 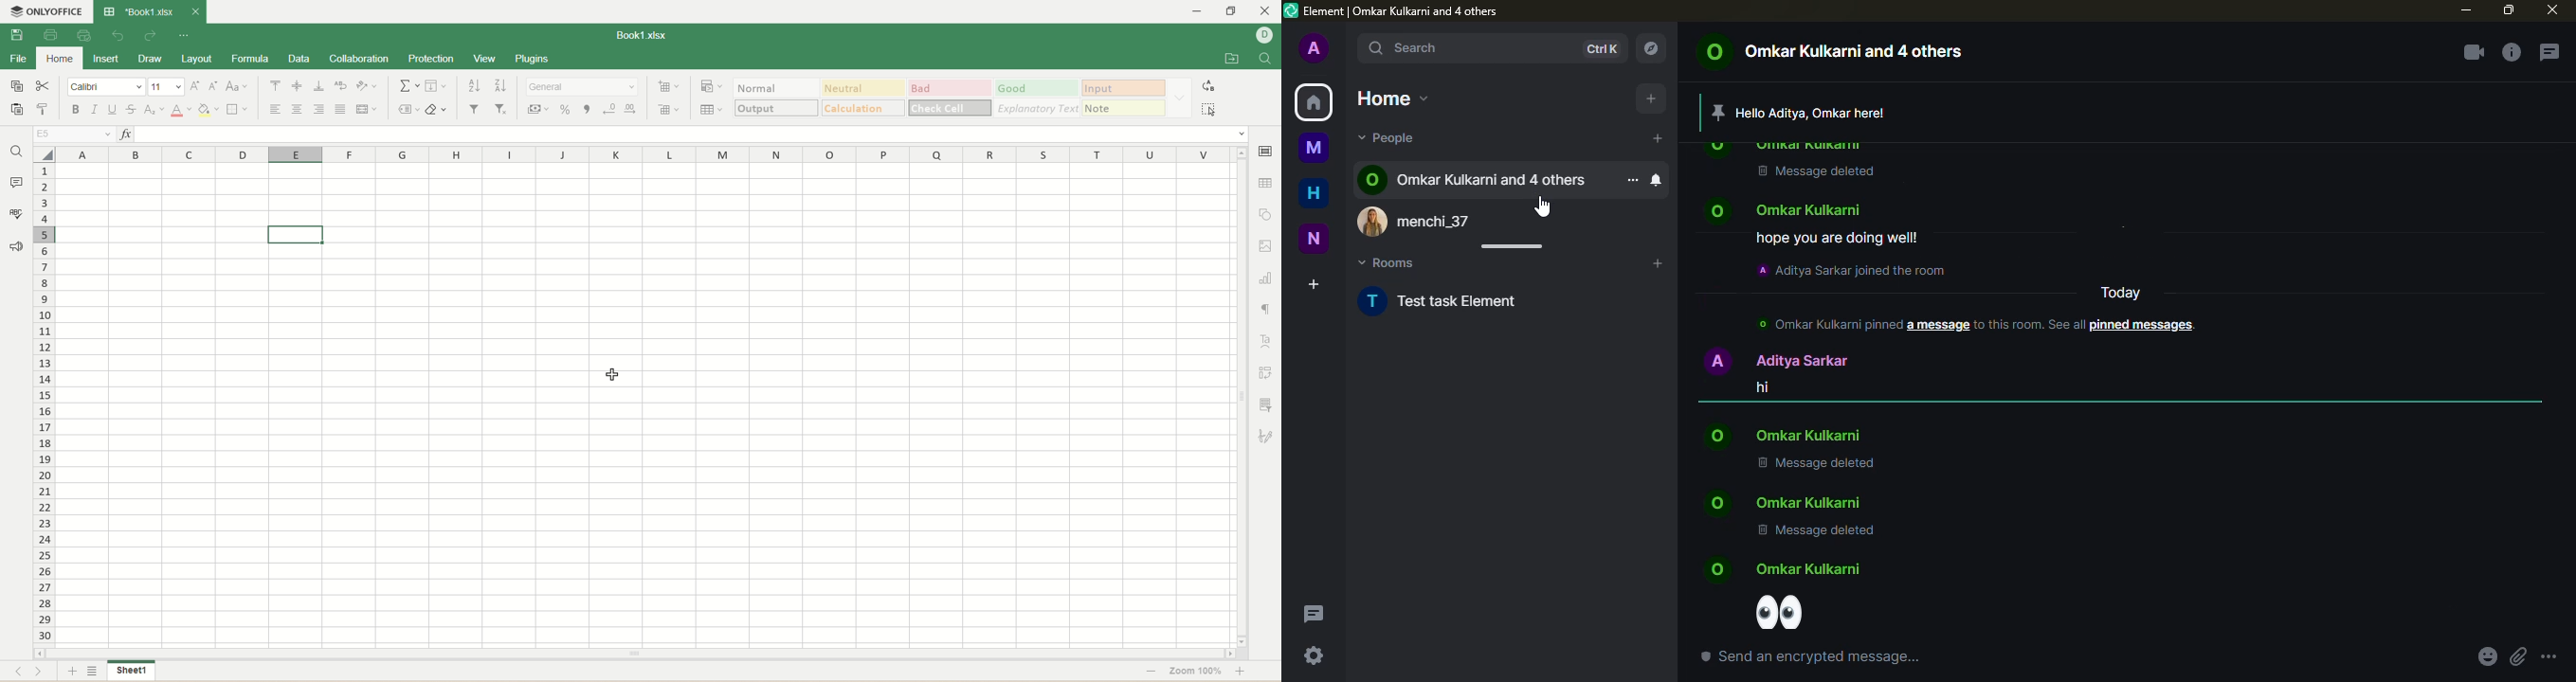 What do you see at coordinates (2123, 294) in the screenshot?
I see `today` at bounding box center [2123, 294].